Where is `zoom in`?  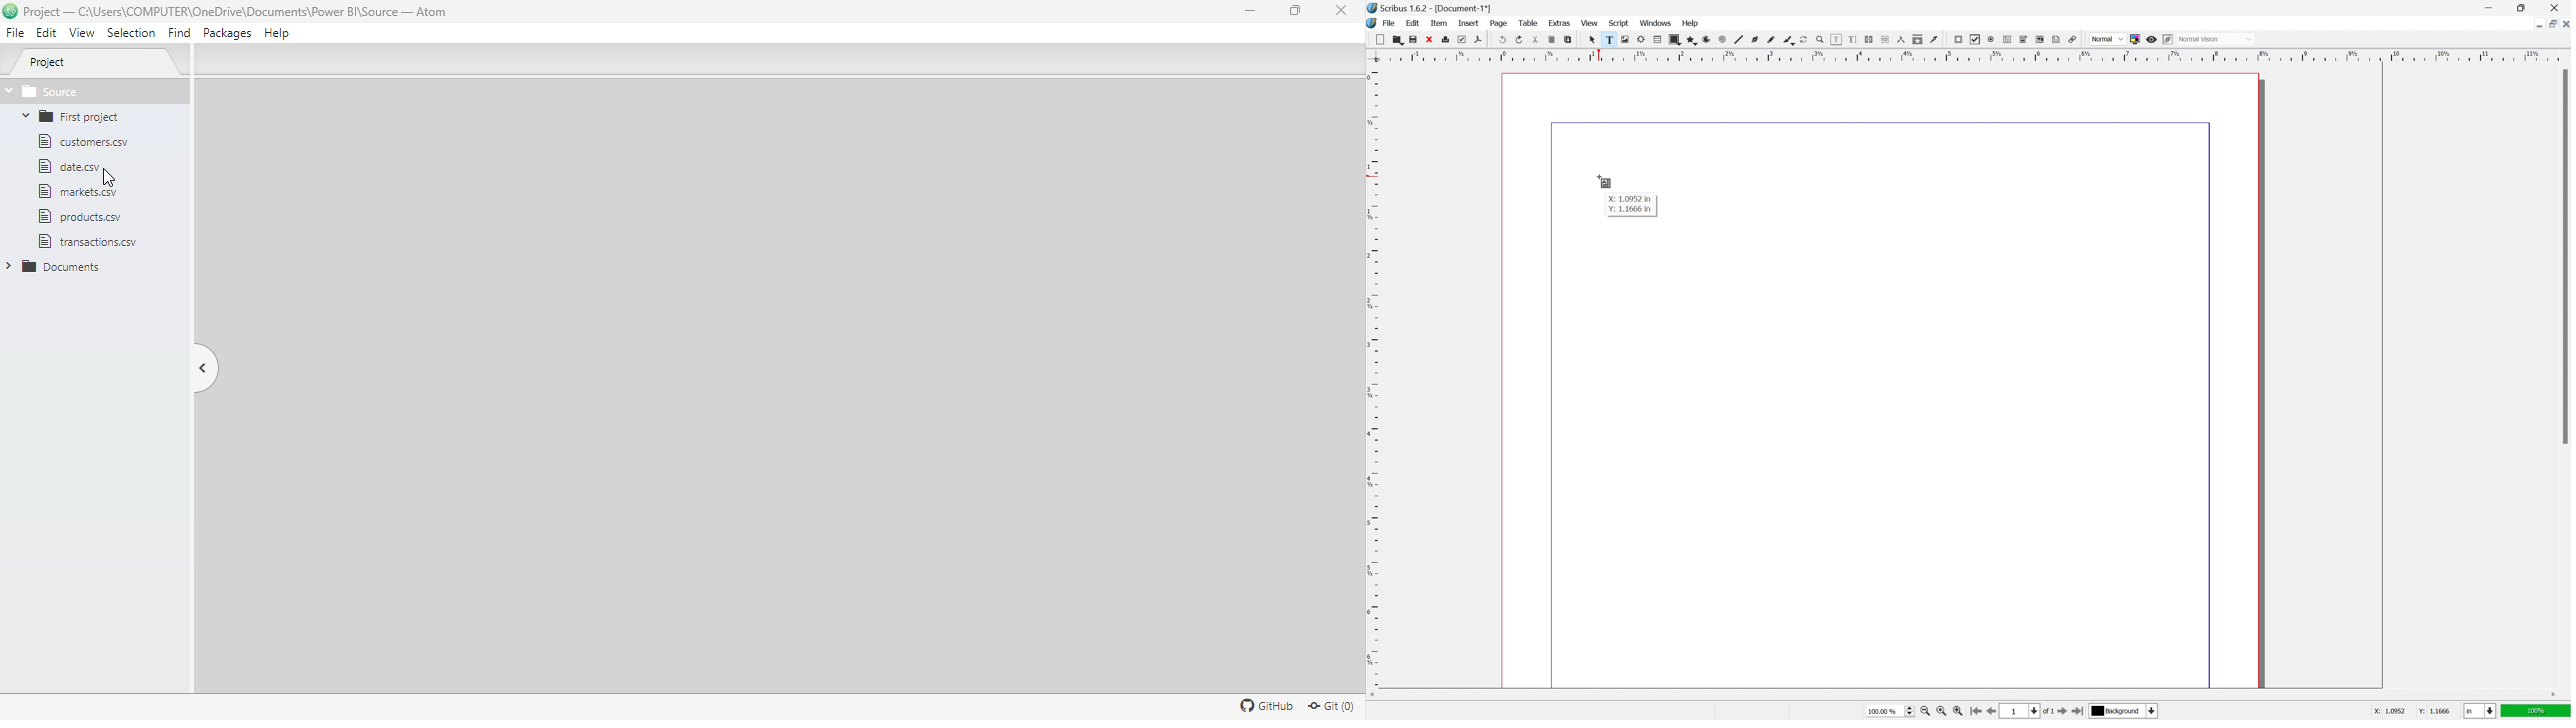
zoom in is located at coordinates (1926, 712).